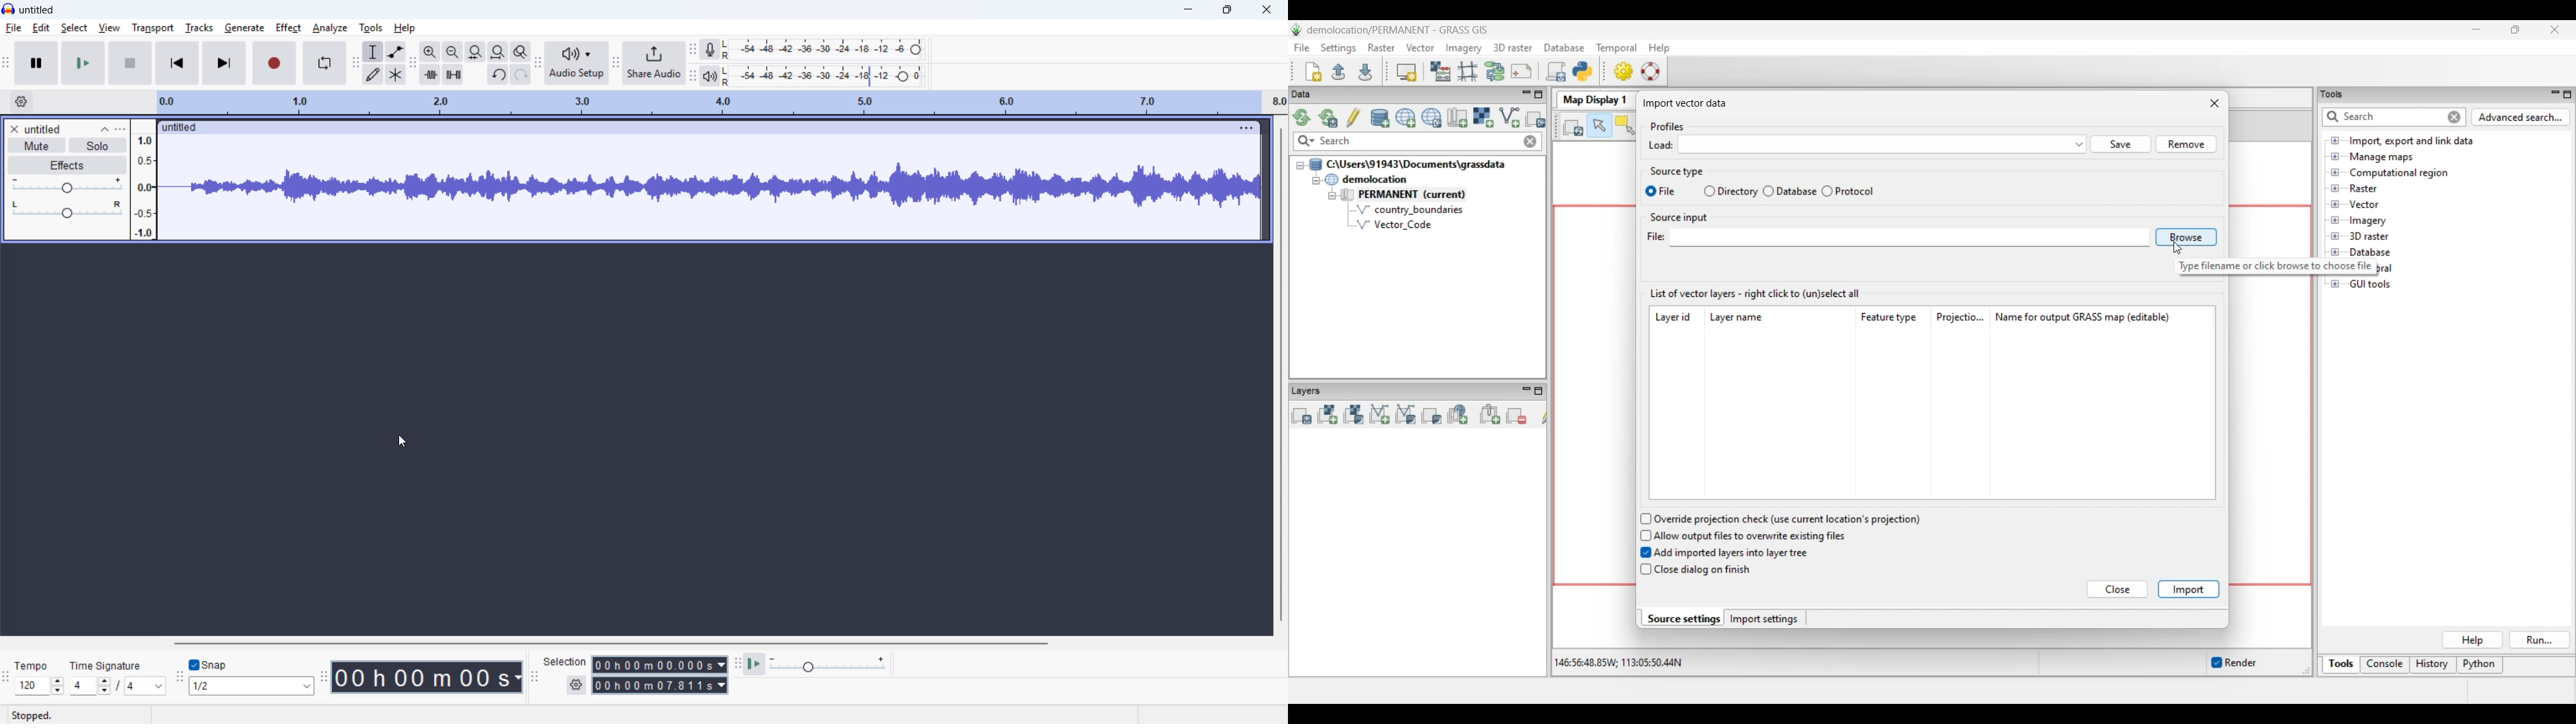  I want to click on tempo, so click(32, 666).